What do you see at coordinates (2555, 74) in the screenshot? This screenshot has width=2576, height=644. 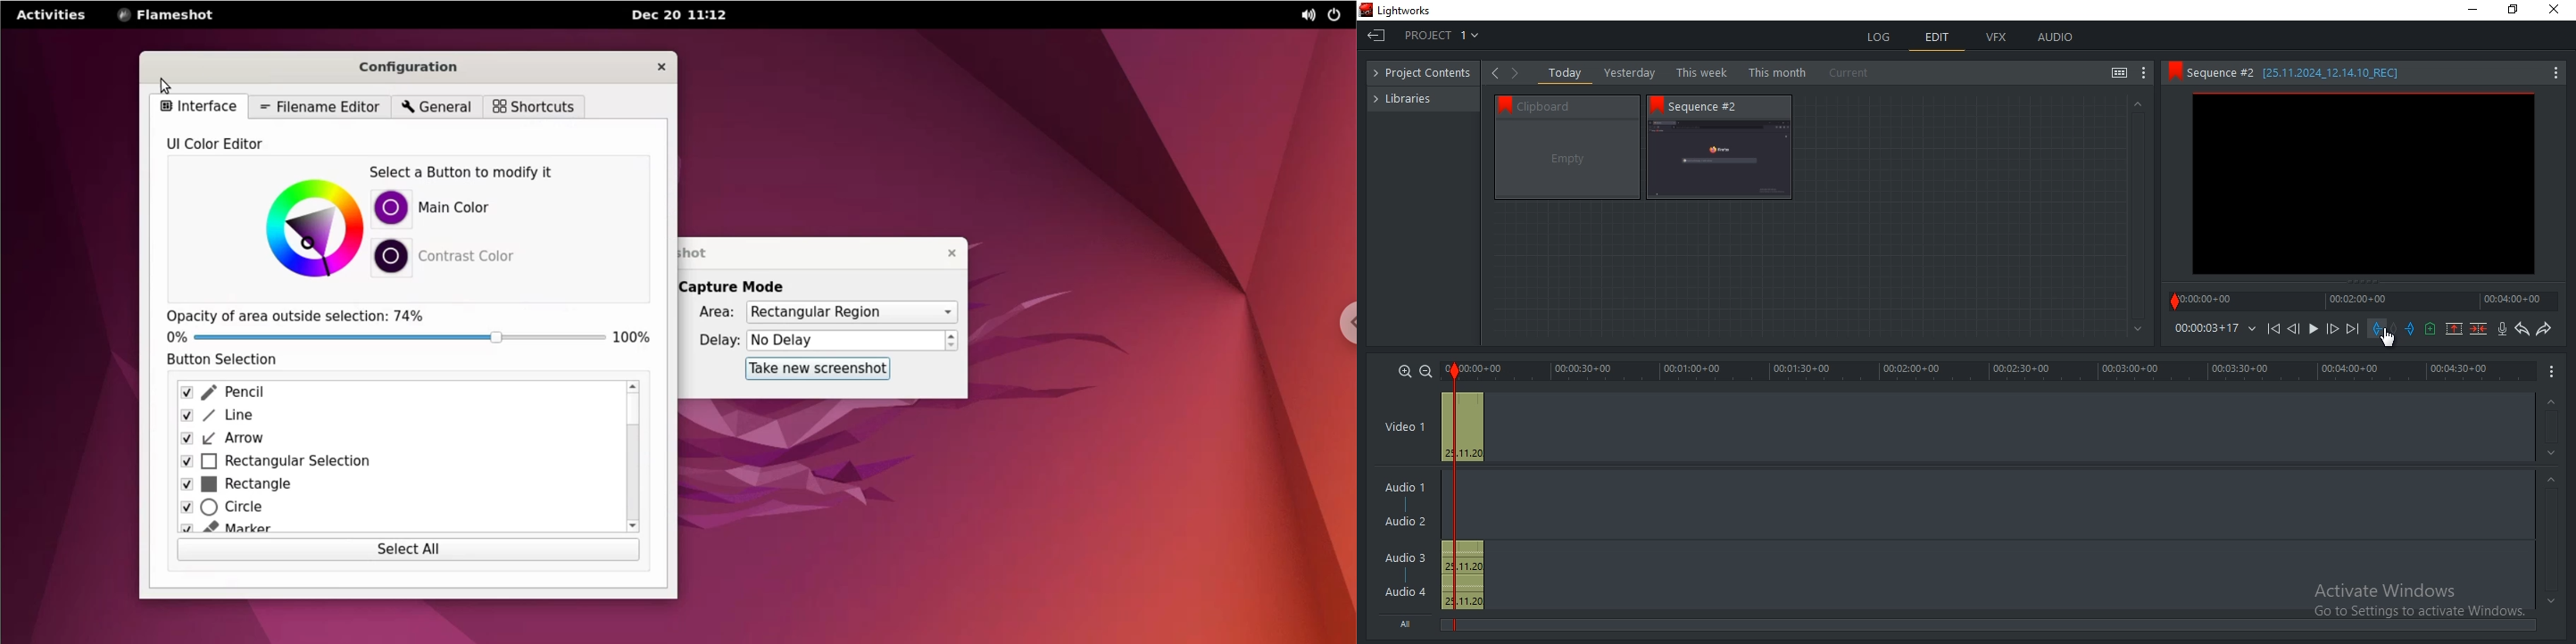 I see `Show settings menu` at bounding box center [2555, 74].